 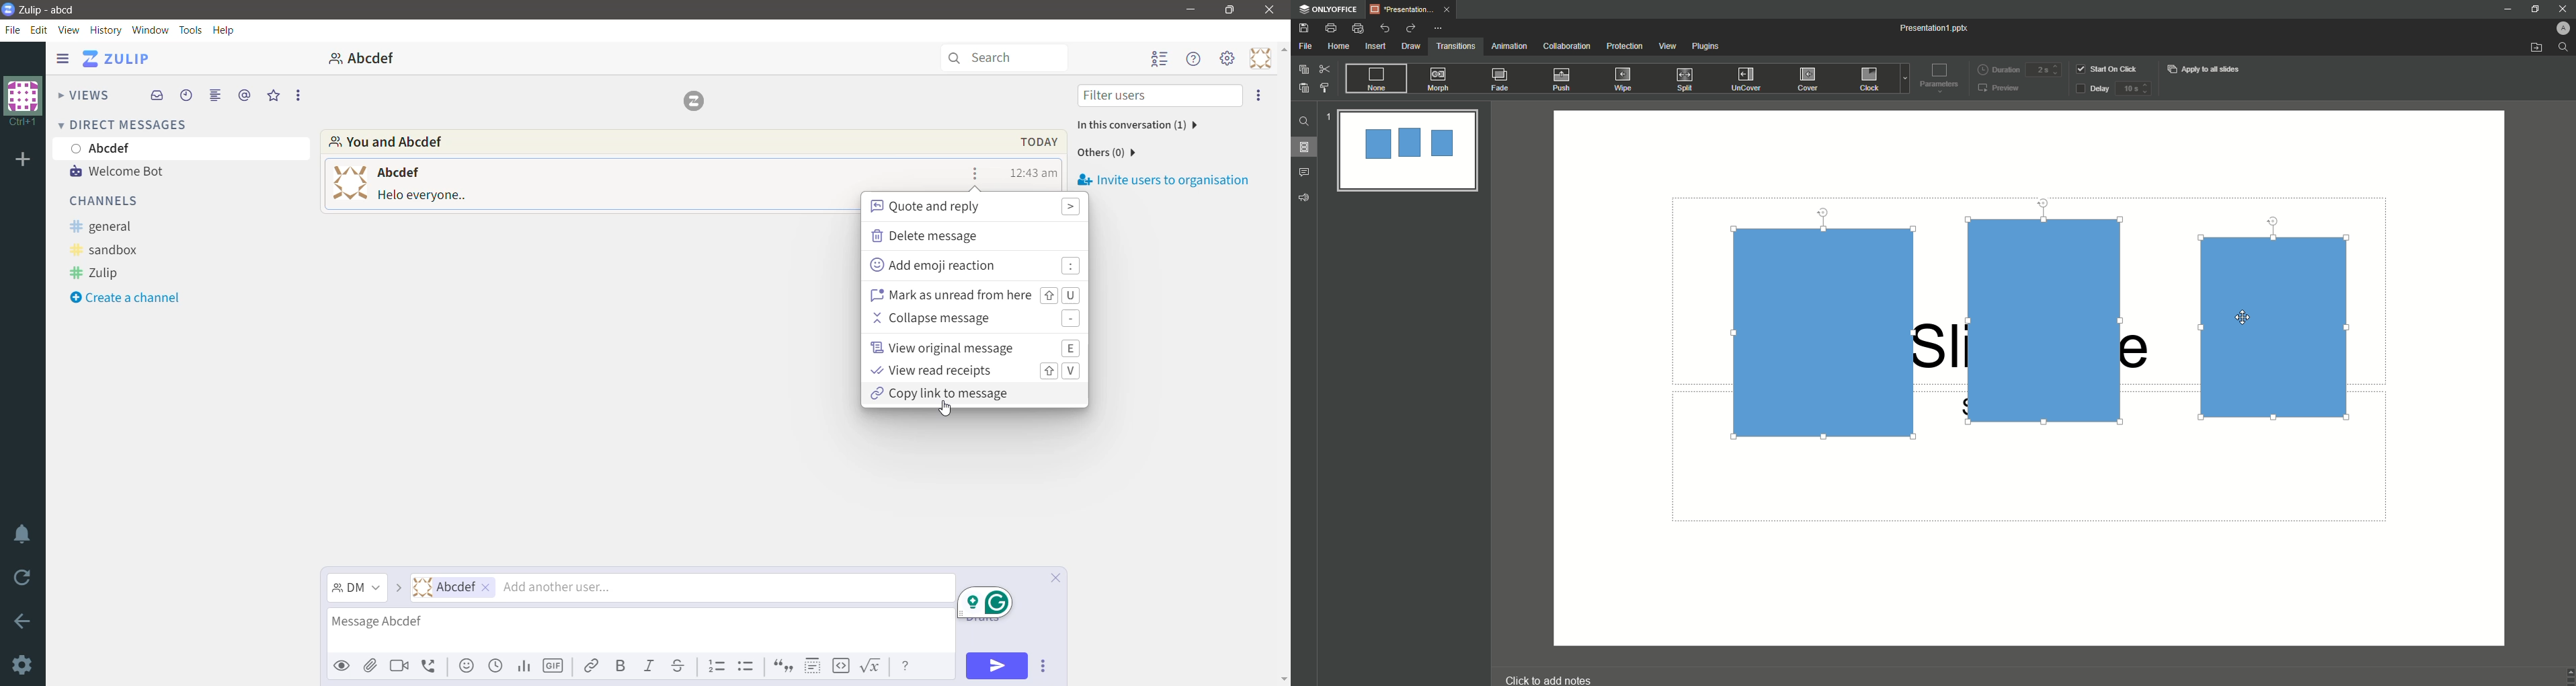 I want to click on UnCover, so click(x=1751, y=80).